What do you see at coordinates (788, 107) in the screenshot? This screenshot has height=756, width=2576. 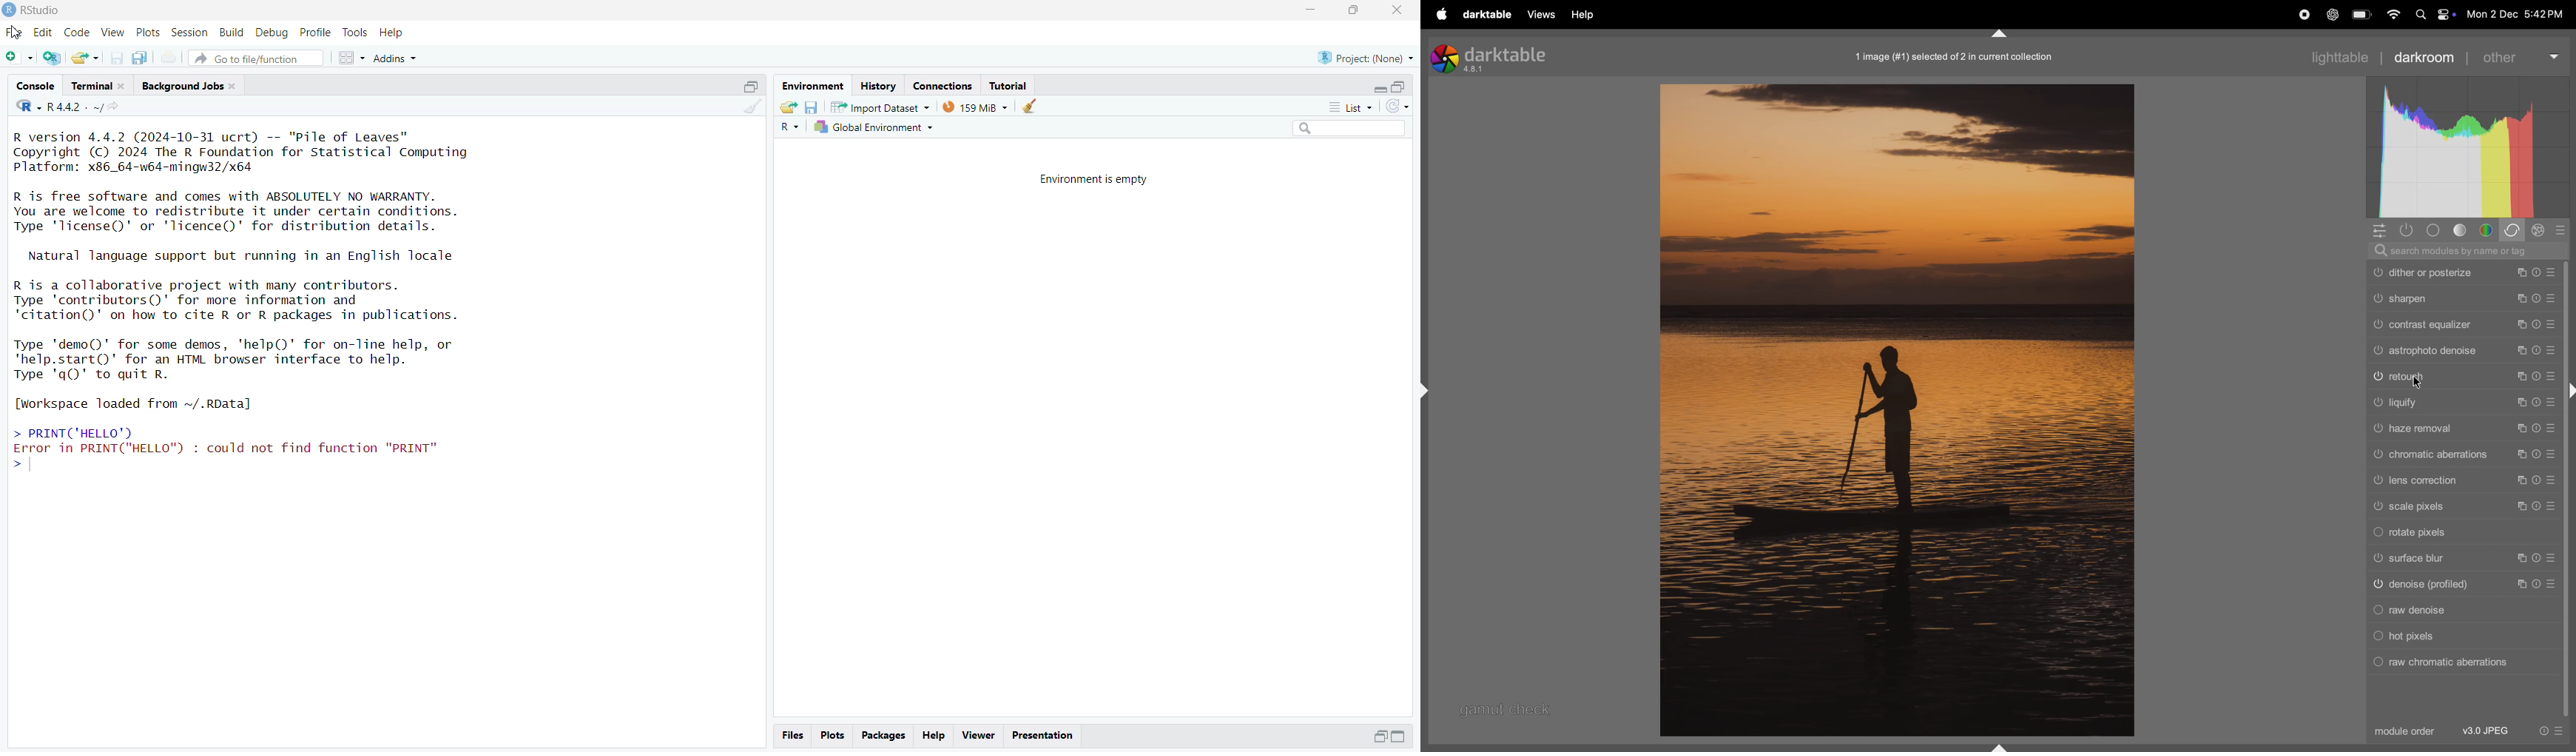 I see `load workspace` at bounding box center [788, 107].